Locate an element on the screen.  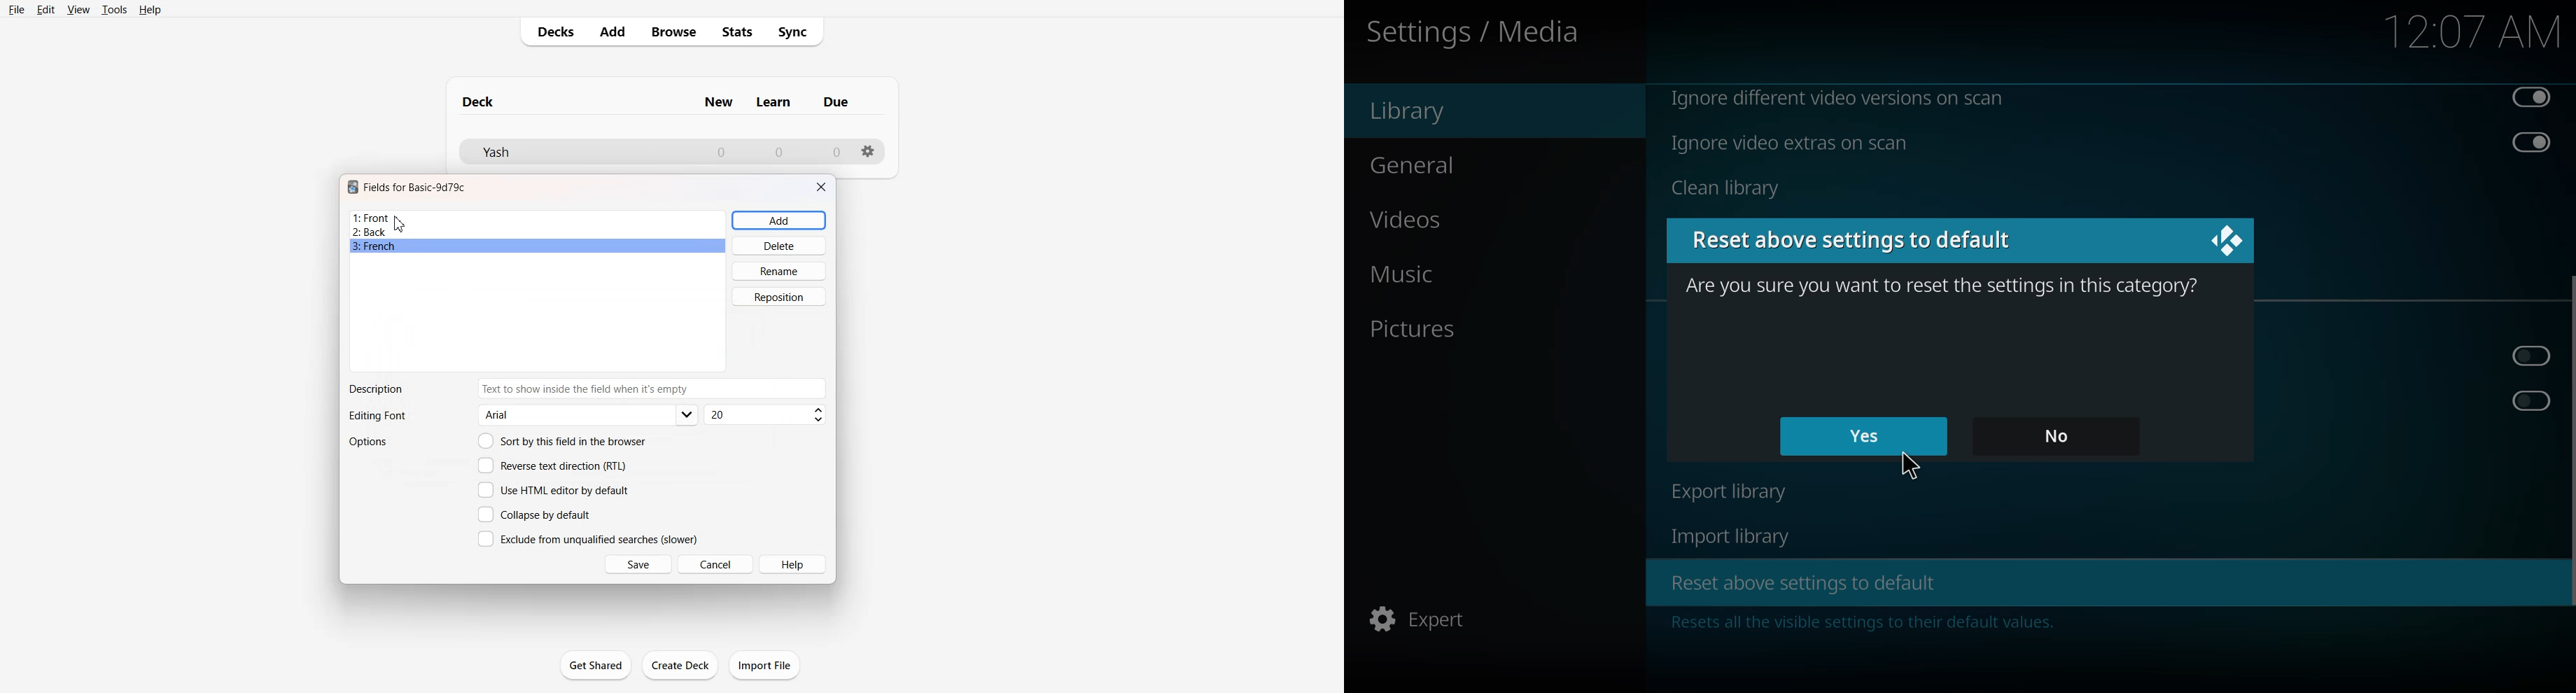
Software logo is located at coordinates (353, 187).